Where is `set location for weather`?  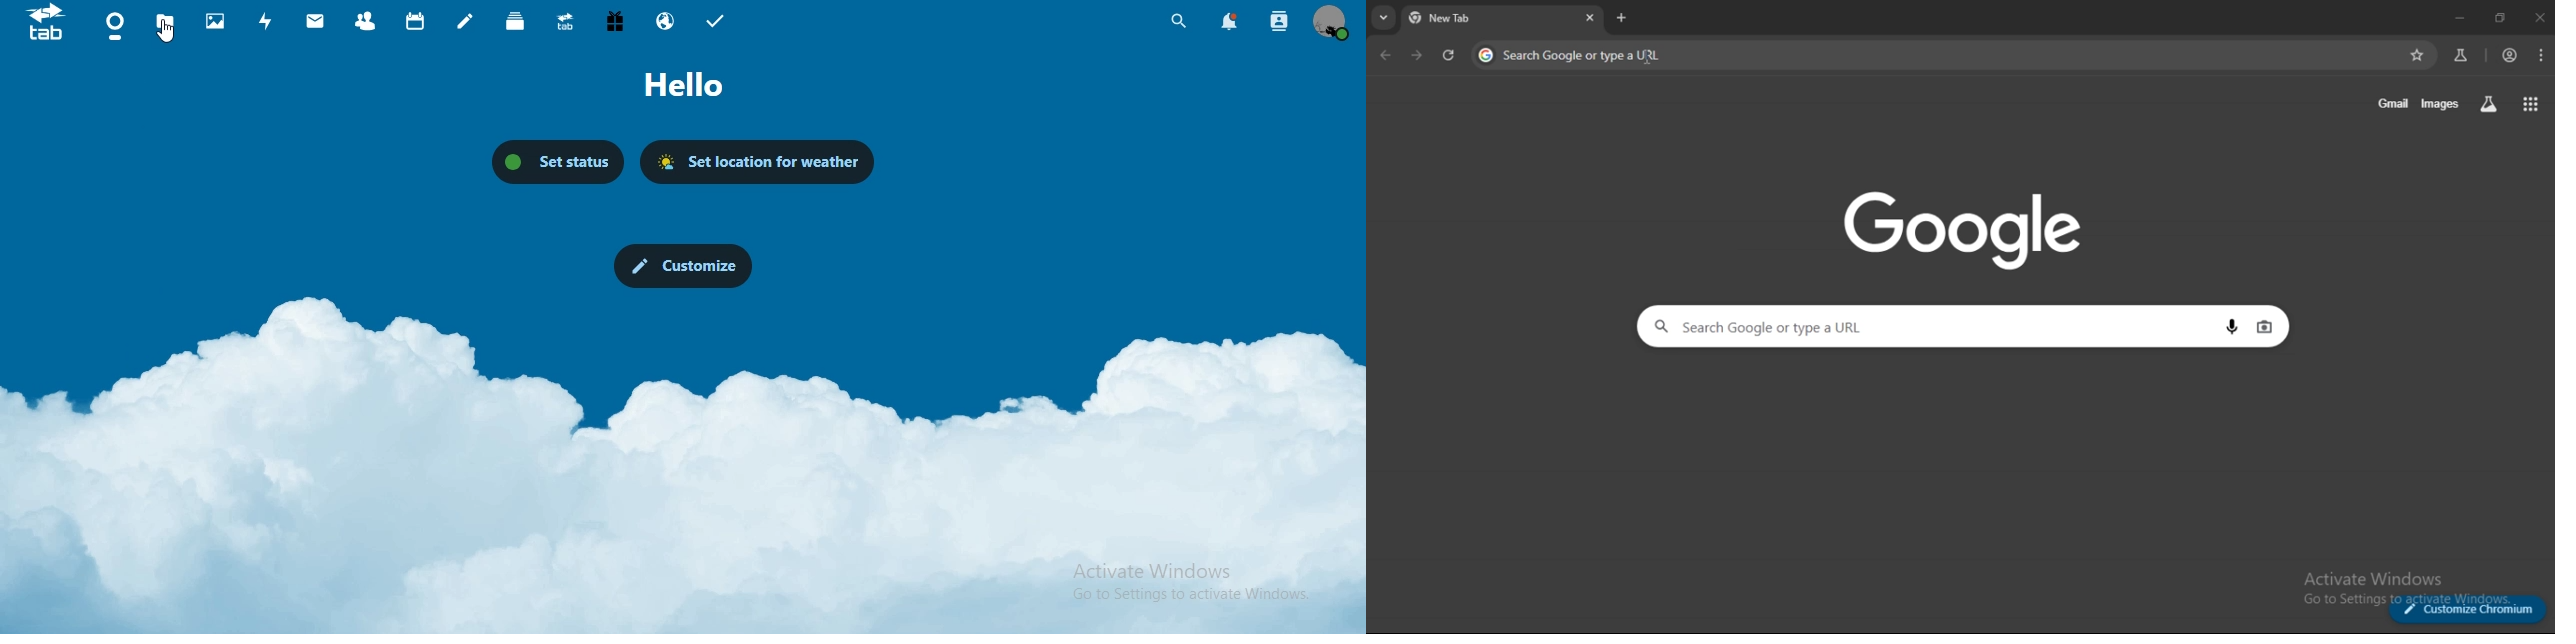
set location for weather is located at coordinates (756, 161).